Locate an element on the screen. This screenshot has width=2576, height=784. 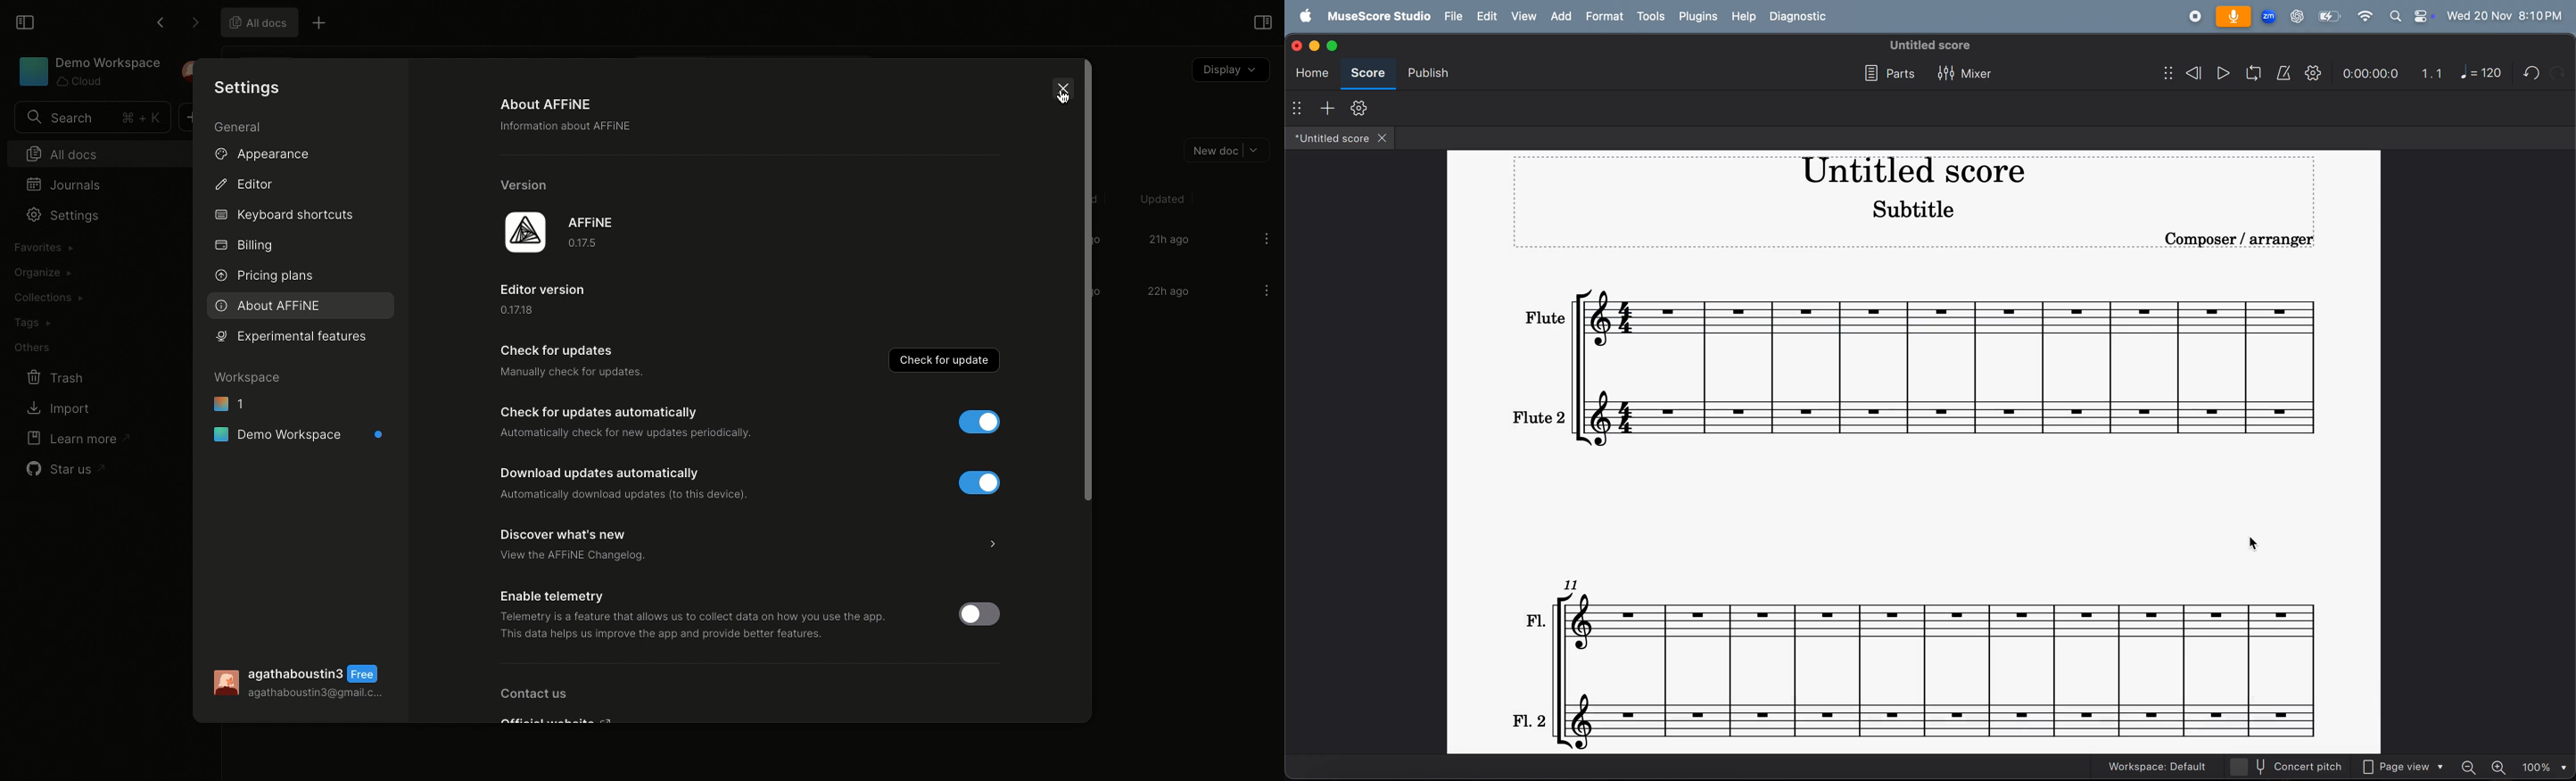
mixer is located at coordinates (1962, 72).